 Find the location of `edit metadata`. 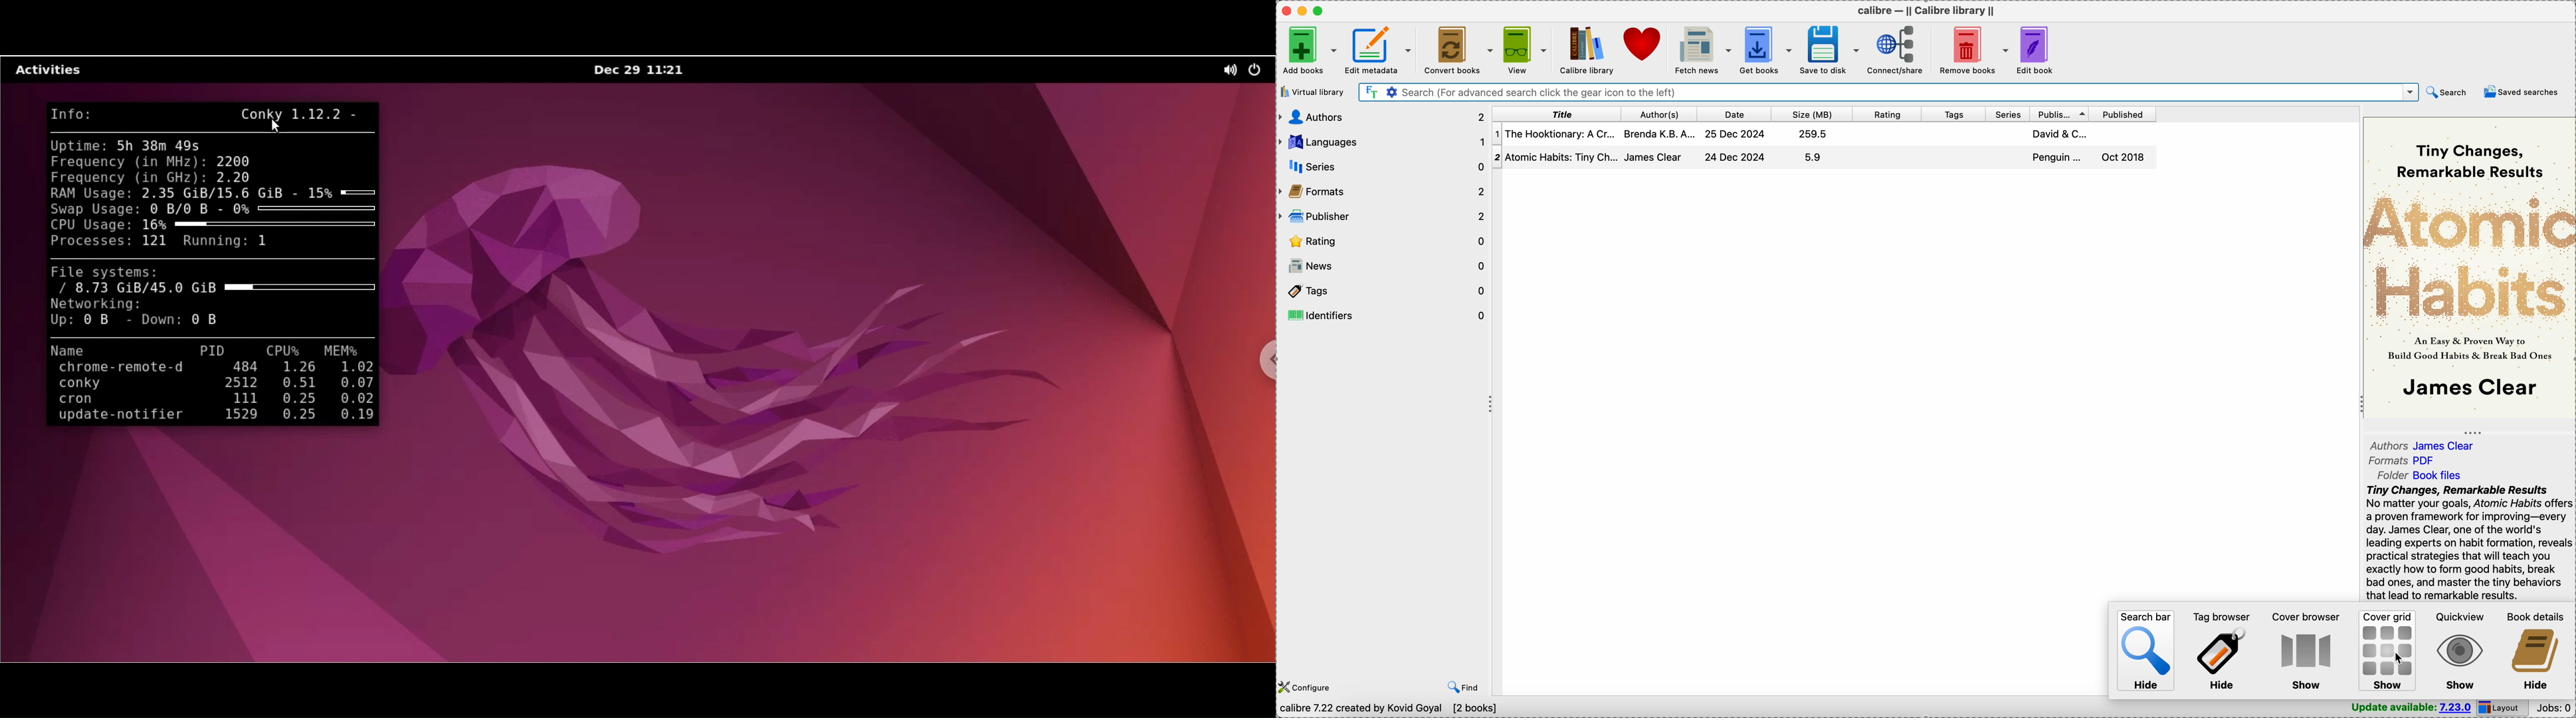

edit metadata is located at coordinates (1378, 50).